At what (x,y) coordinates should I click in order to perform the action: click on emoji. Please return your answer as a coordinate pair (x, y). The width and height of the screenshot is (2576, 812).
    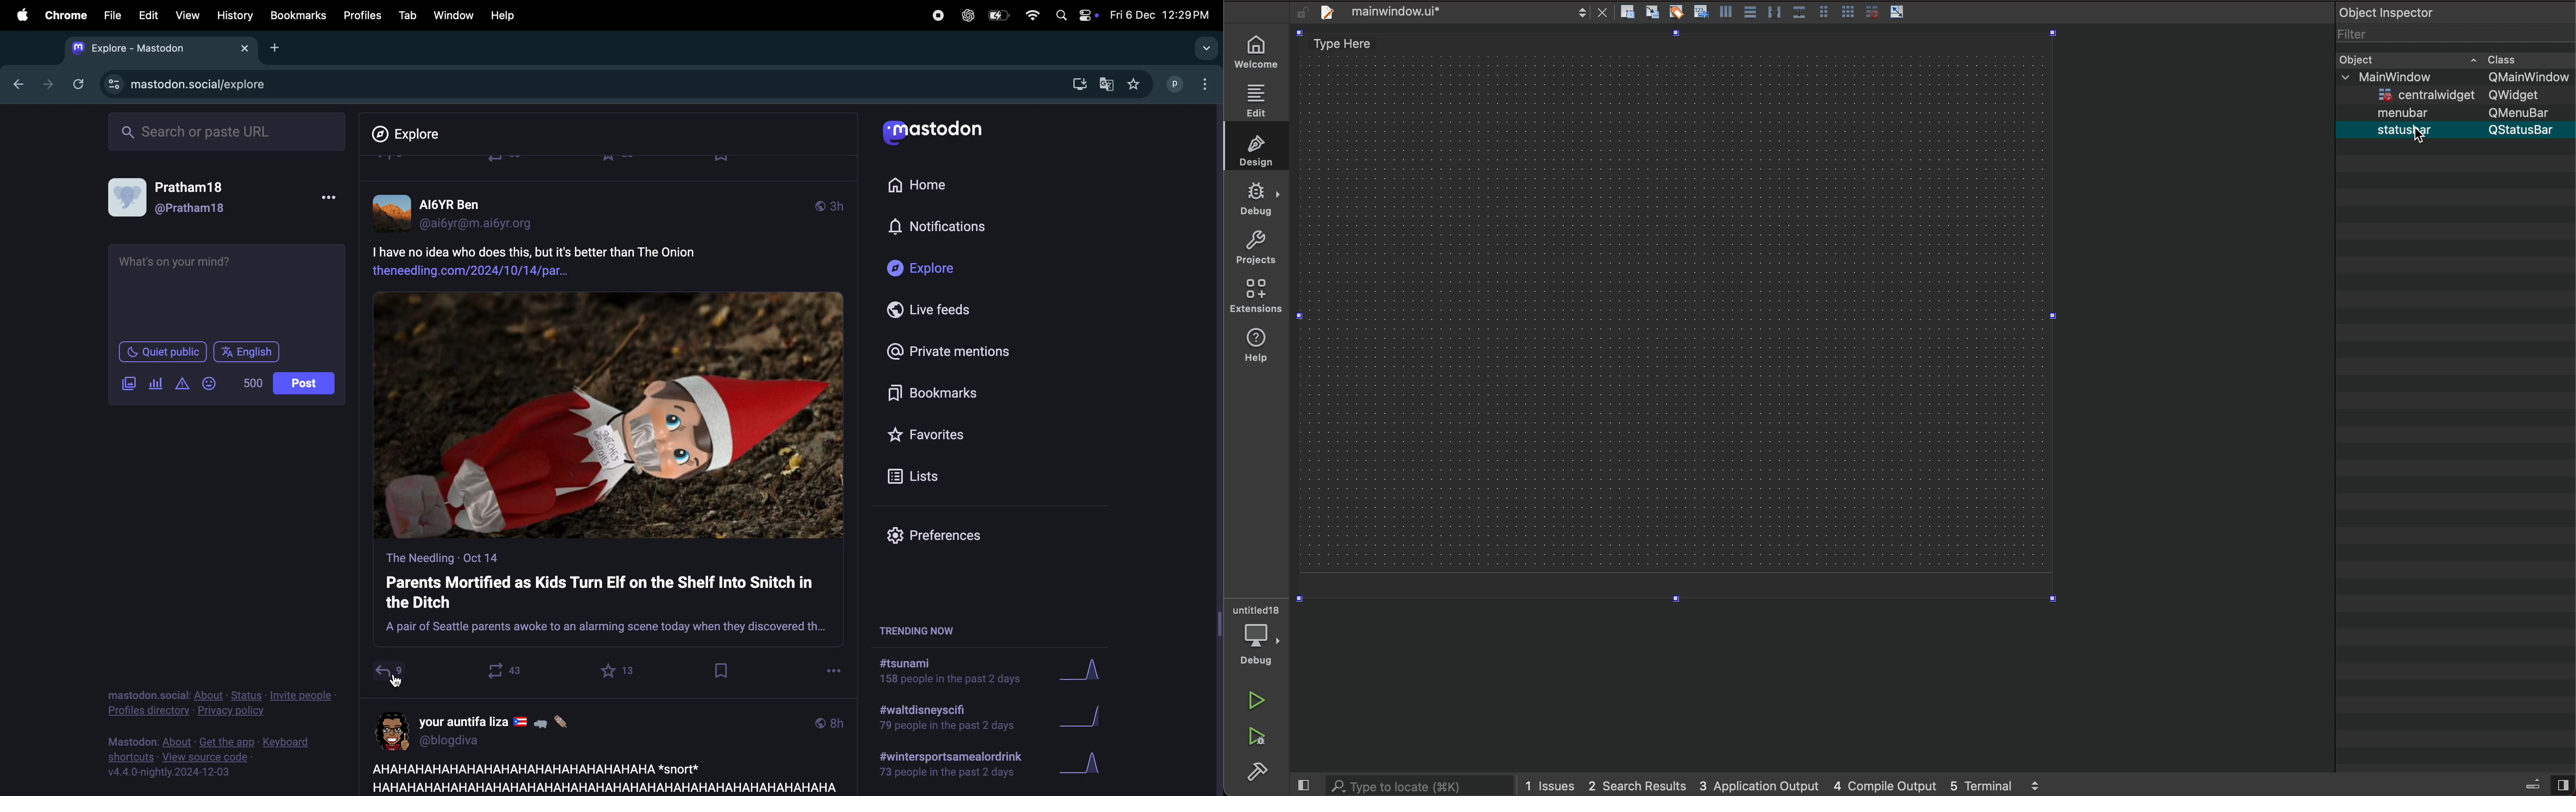
    Looking at the image, I should click on (208, 383).